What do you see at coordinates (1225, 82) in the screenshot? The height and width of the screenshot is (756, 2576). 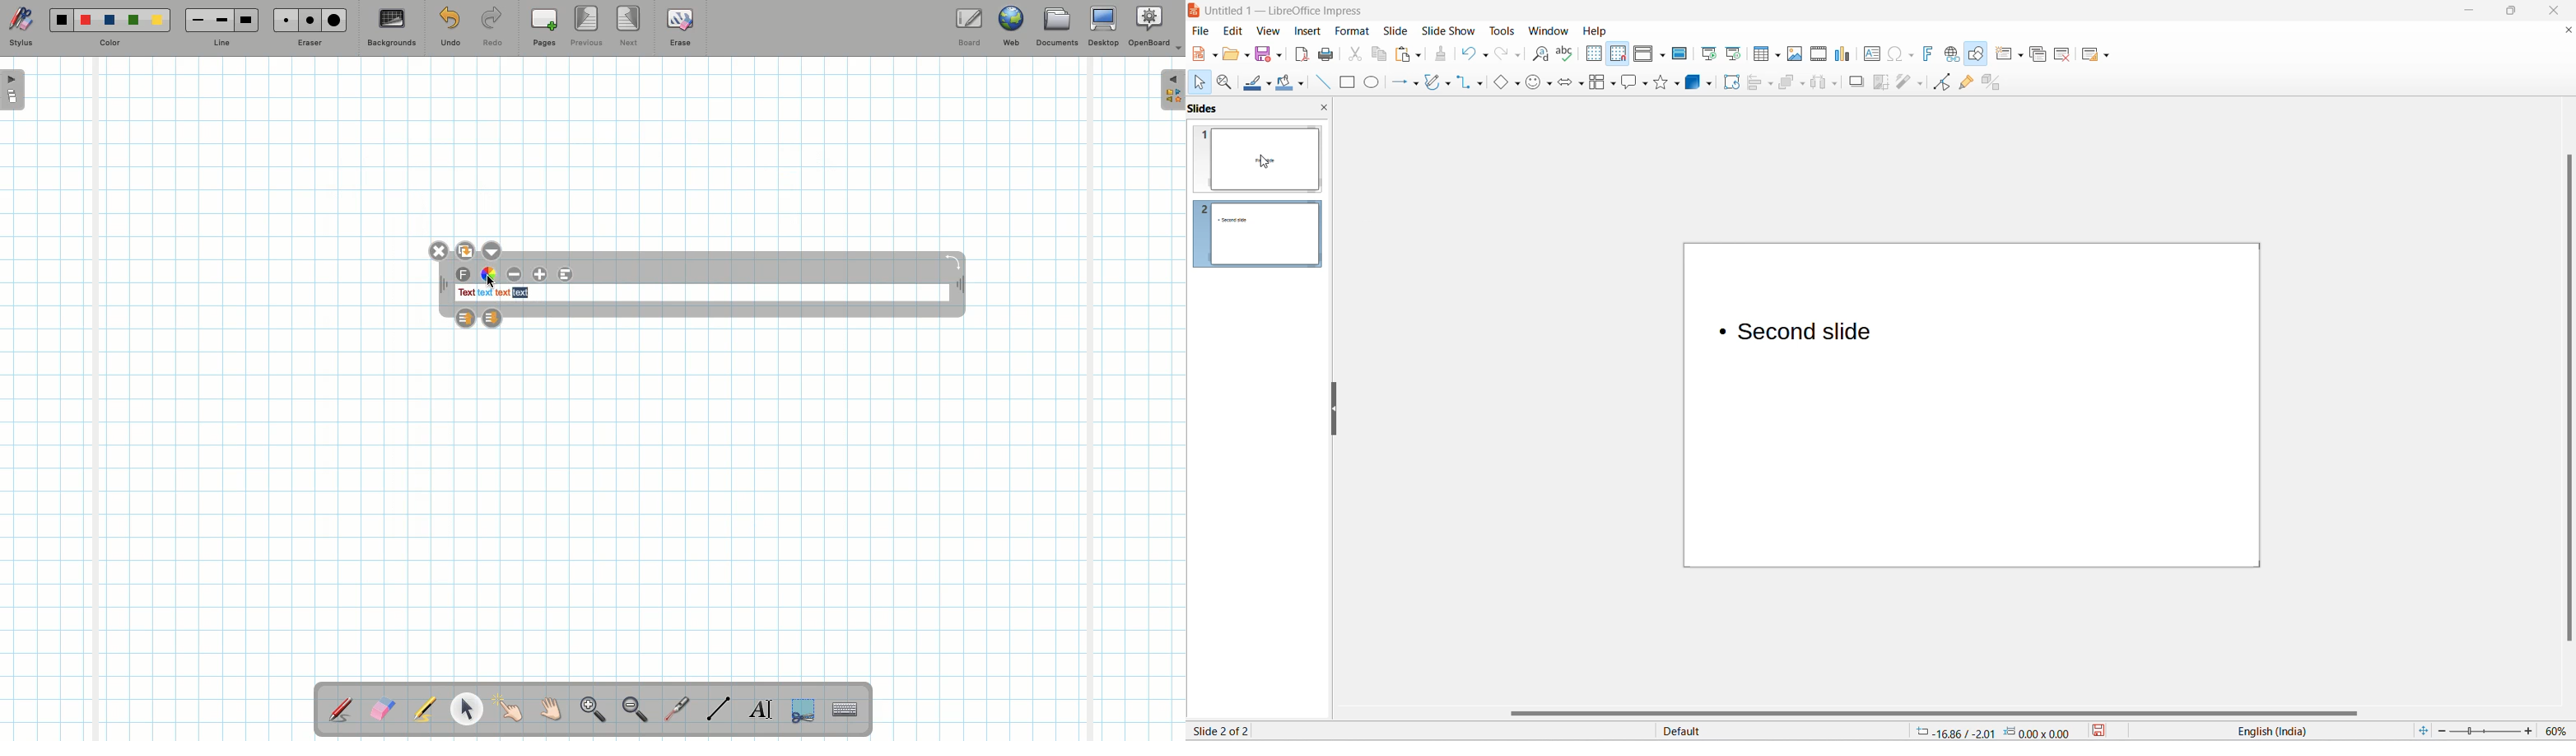 I see `zoom and pan` at bounding box center [1225, 82].